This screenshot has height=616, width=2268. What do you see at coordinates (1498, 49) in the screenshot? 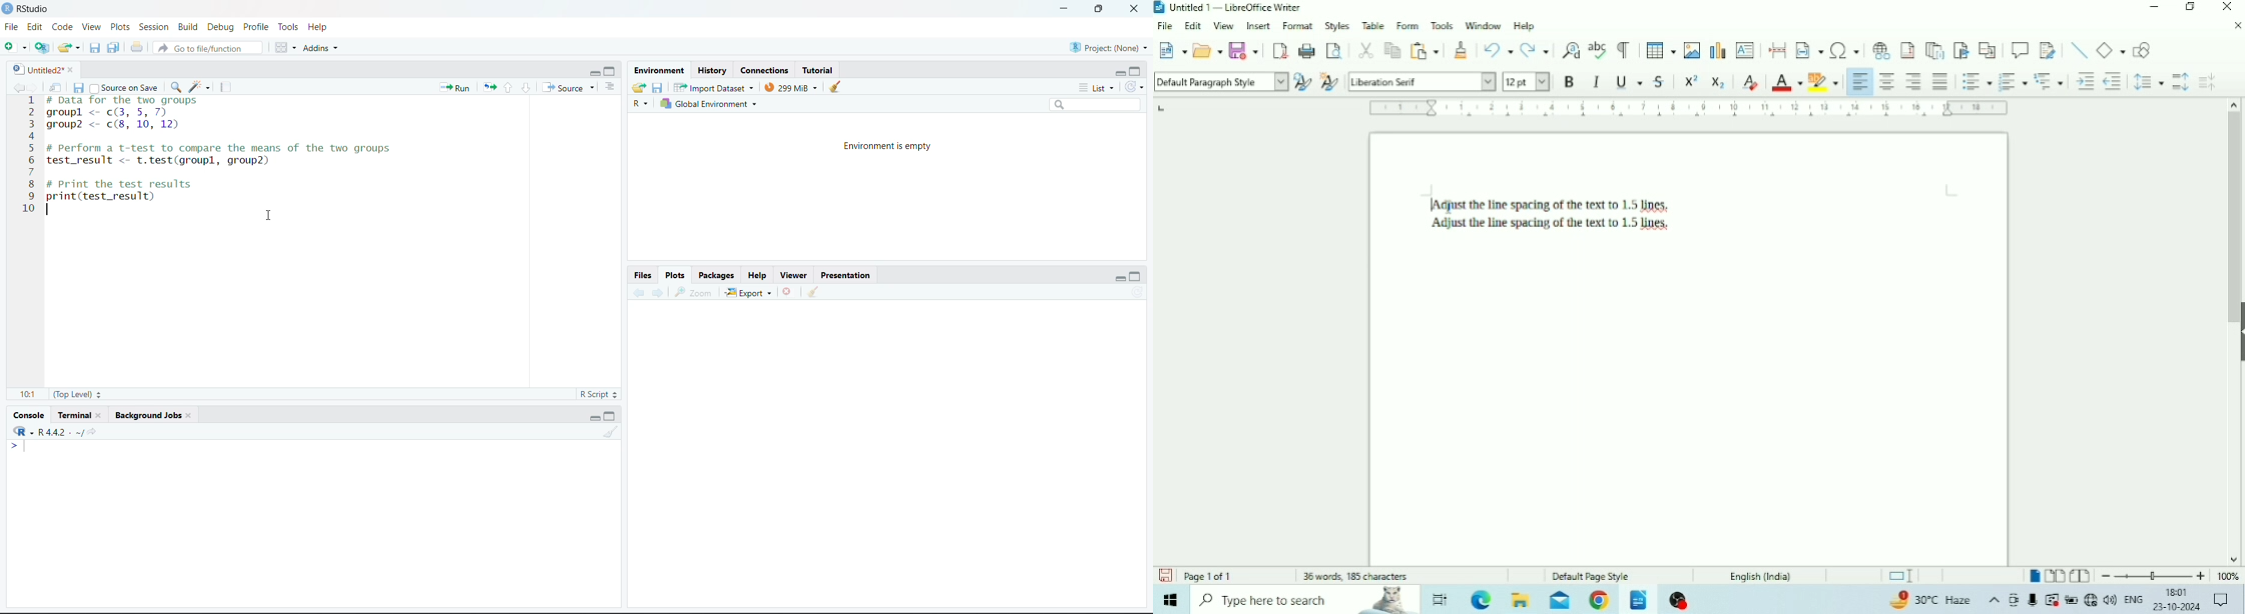
I see `Undo` at bounding box center [1498, 49].